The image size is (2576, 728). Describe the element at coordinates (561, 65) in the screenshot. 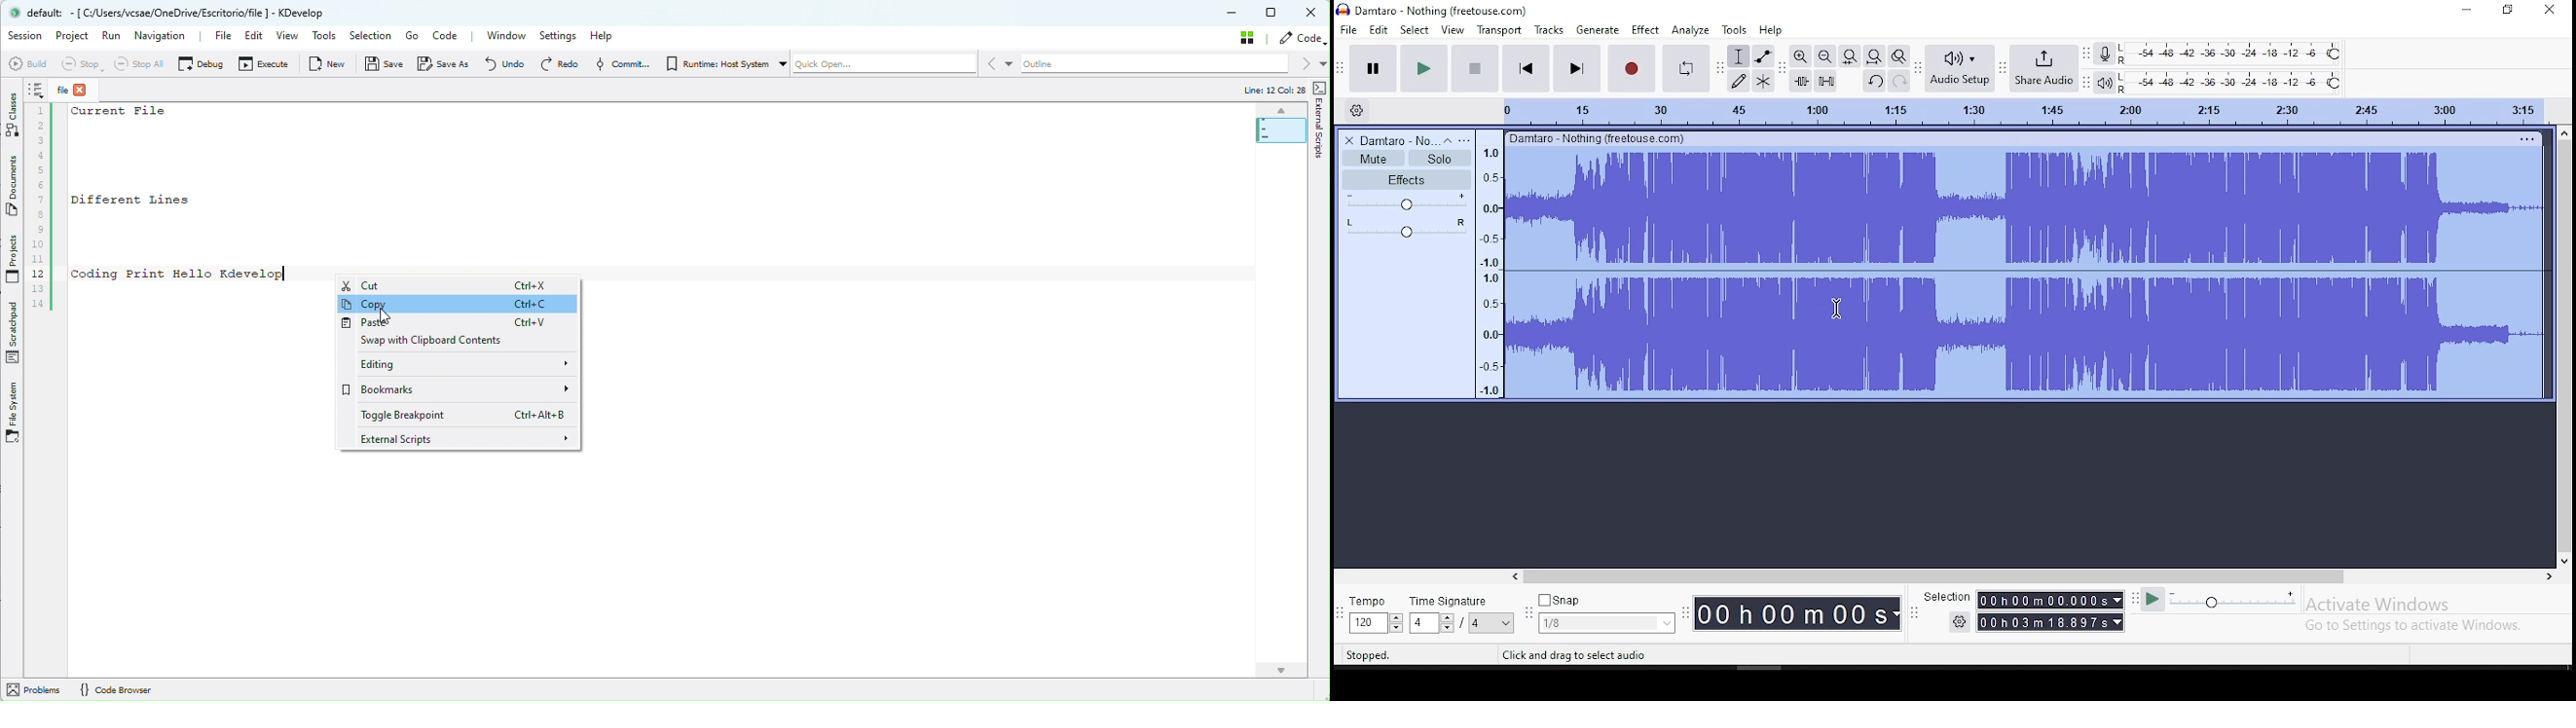

I see `Redo` at that location.